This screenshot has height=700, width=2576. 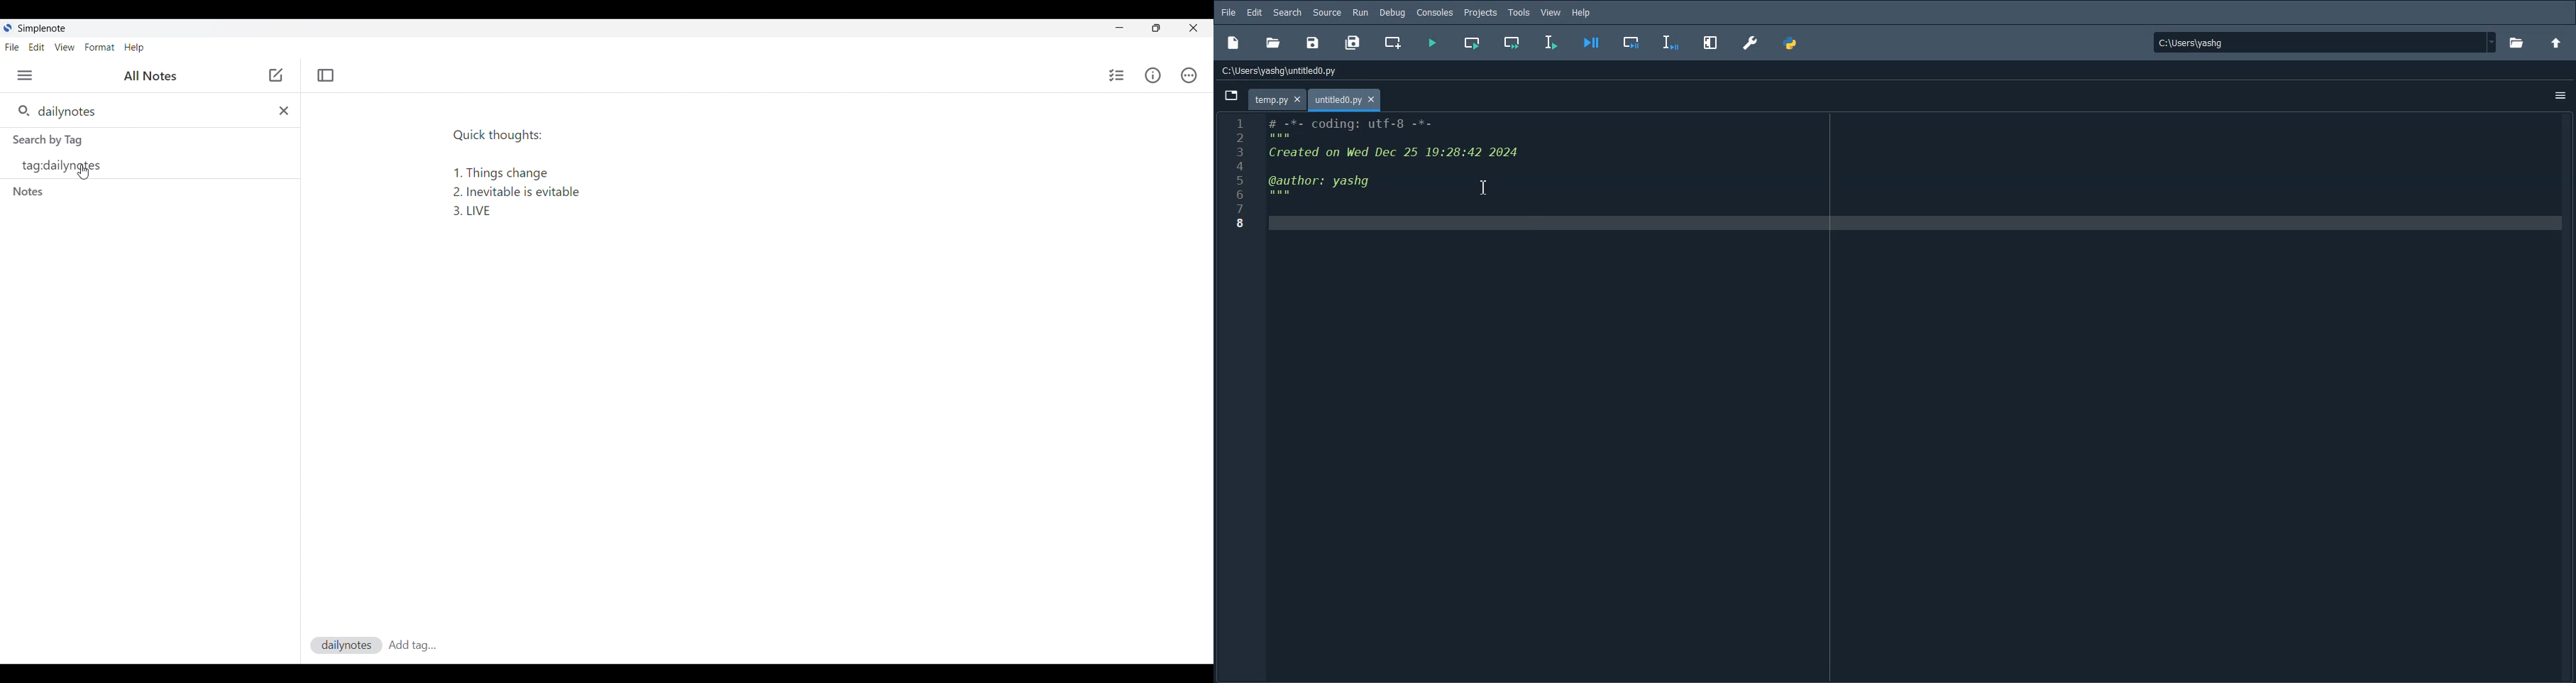 I want to click on Search by tags section, so click(x=48, y=140).